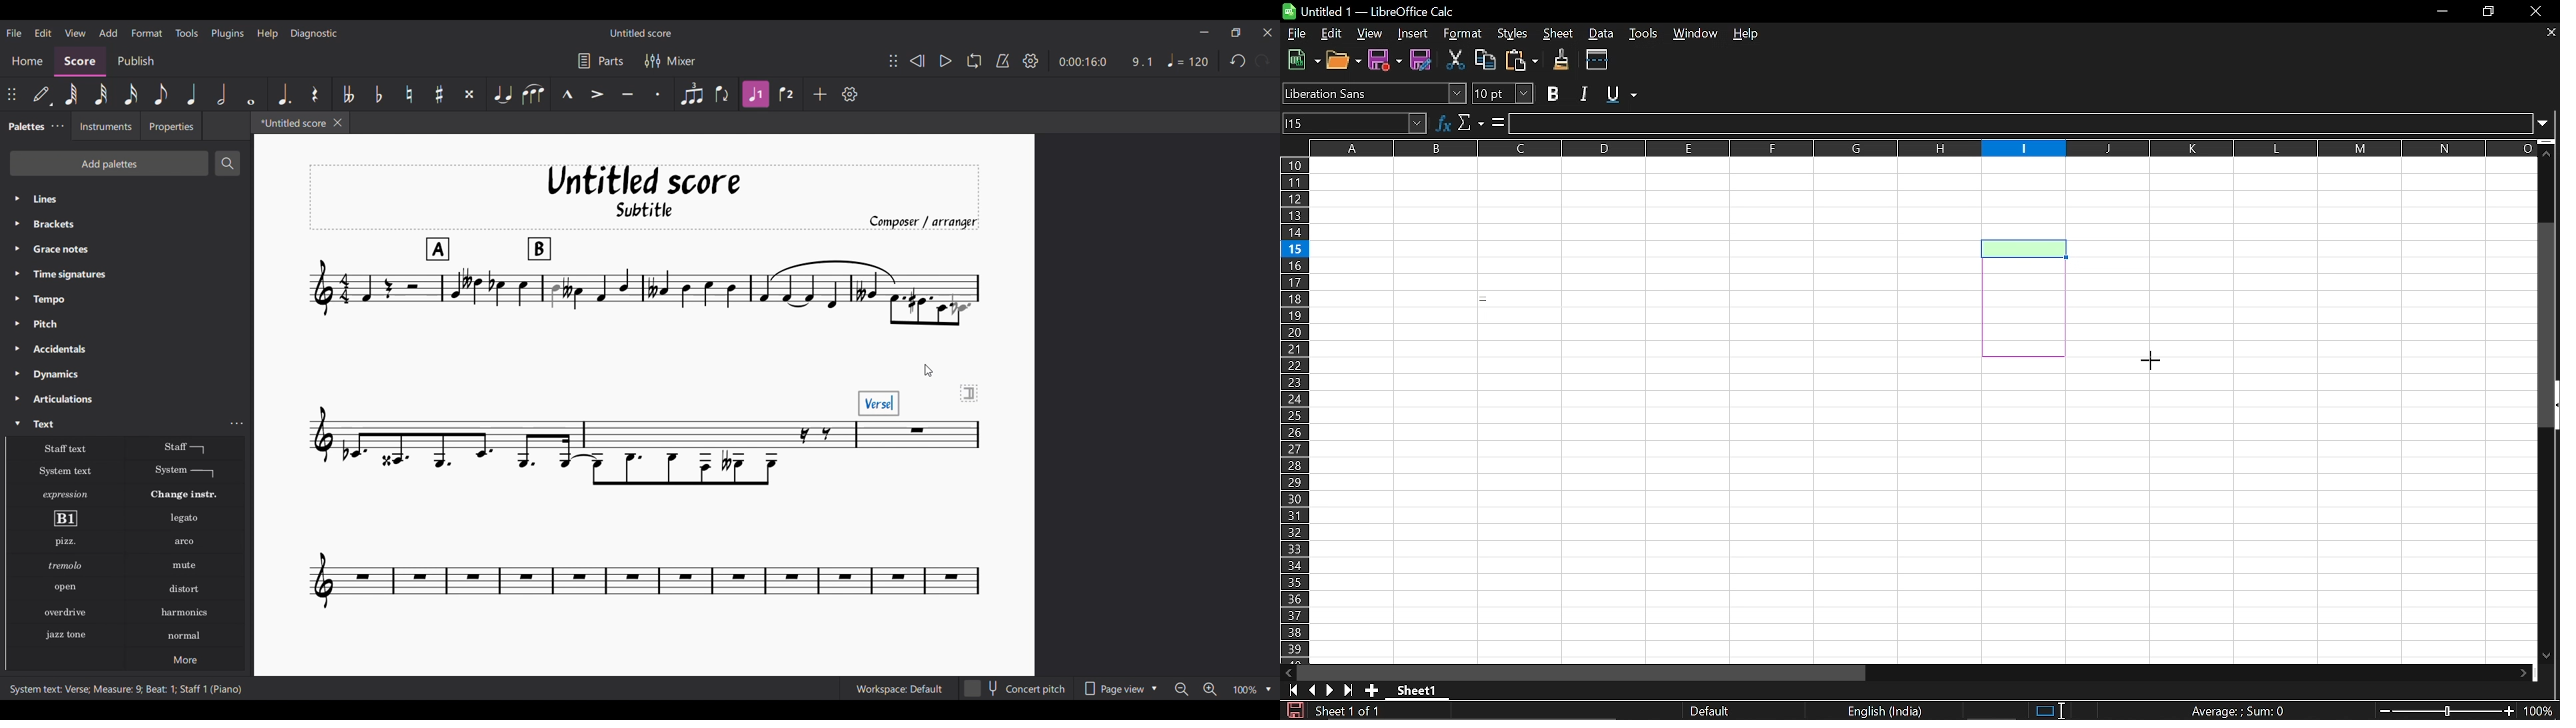  Describe the element at coordinates (1031, 61) in the screenshot. I see `Settings` at that location.